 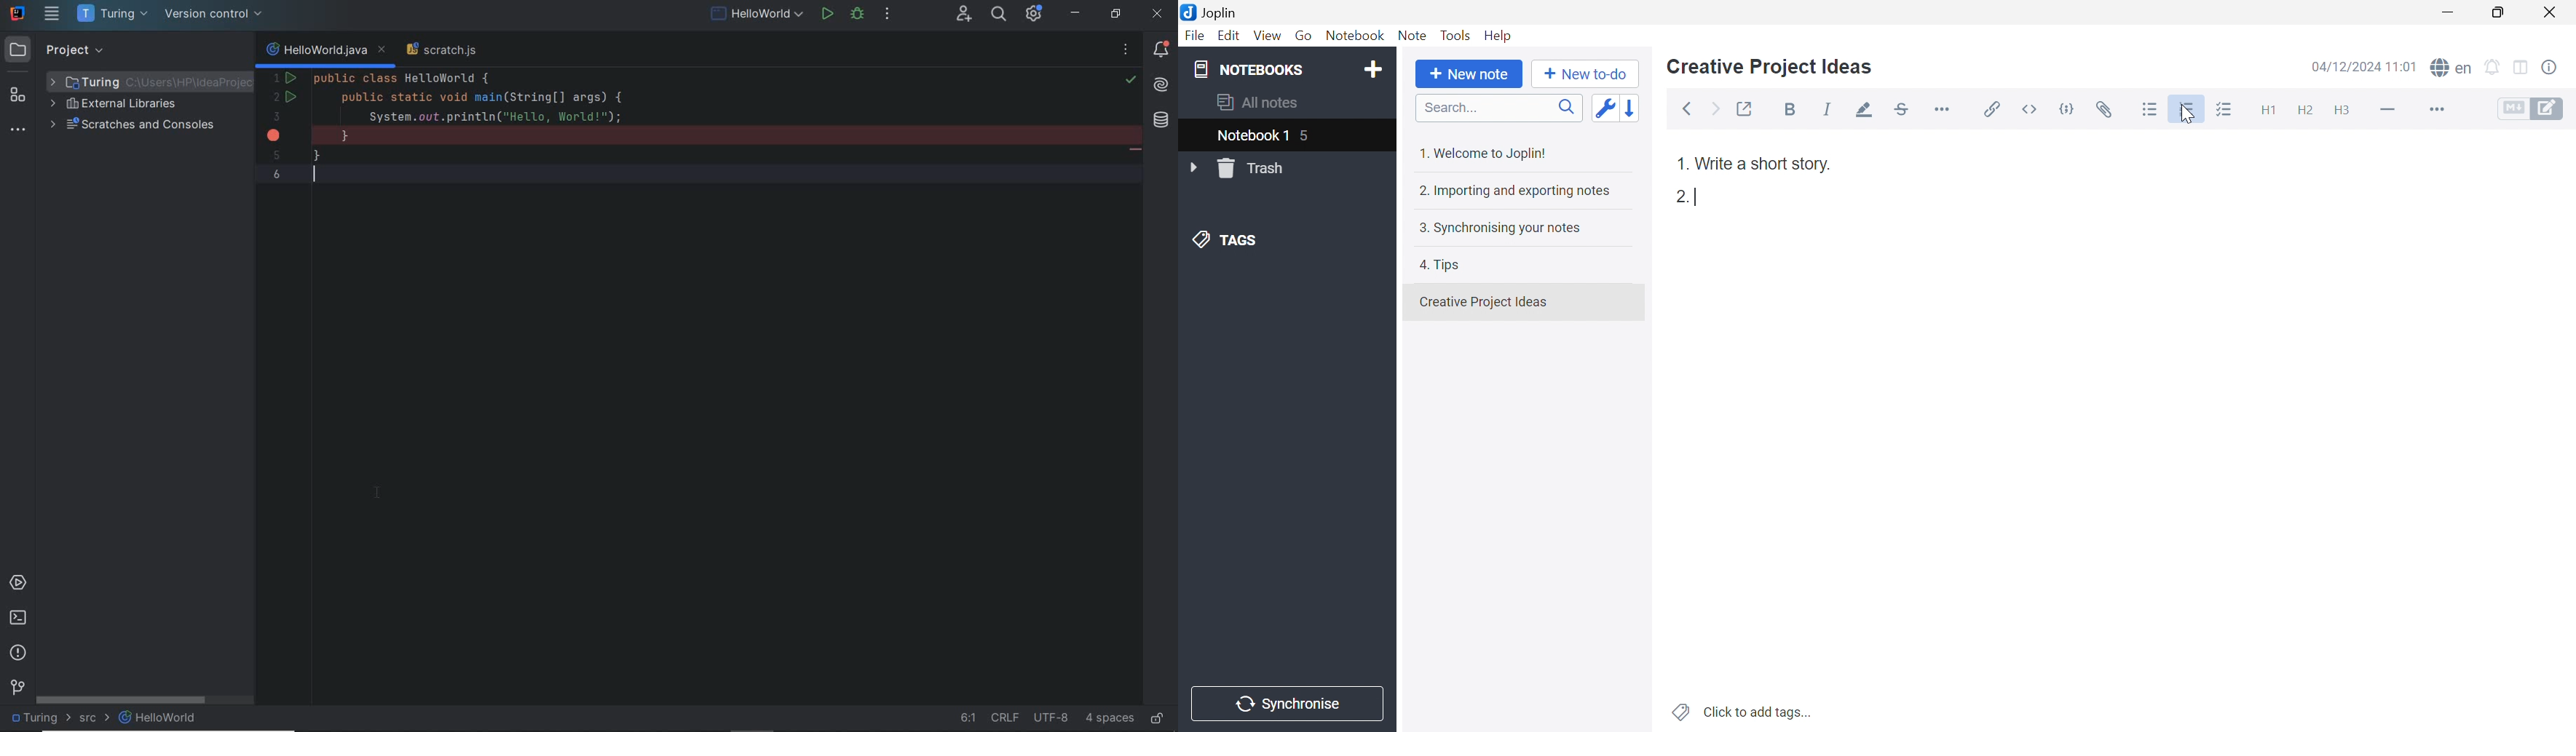 I want to click on Note properties, so click(x=2558, y=68).